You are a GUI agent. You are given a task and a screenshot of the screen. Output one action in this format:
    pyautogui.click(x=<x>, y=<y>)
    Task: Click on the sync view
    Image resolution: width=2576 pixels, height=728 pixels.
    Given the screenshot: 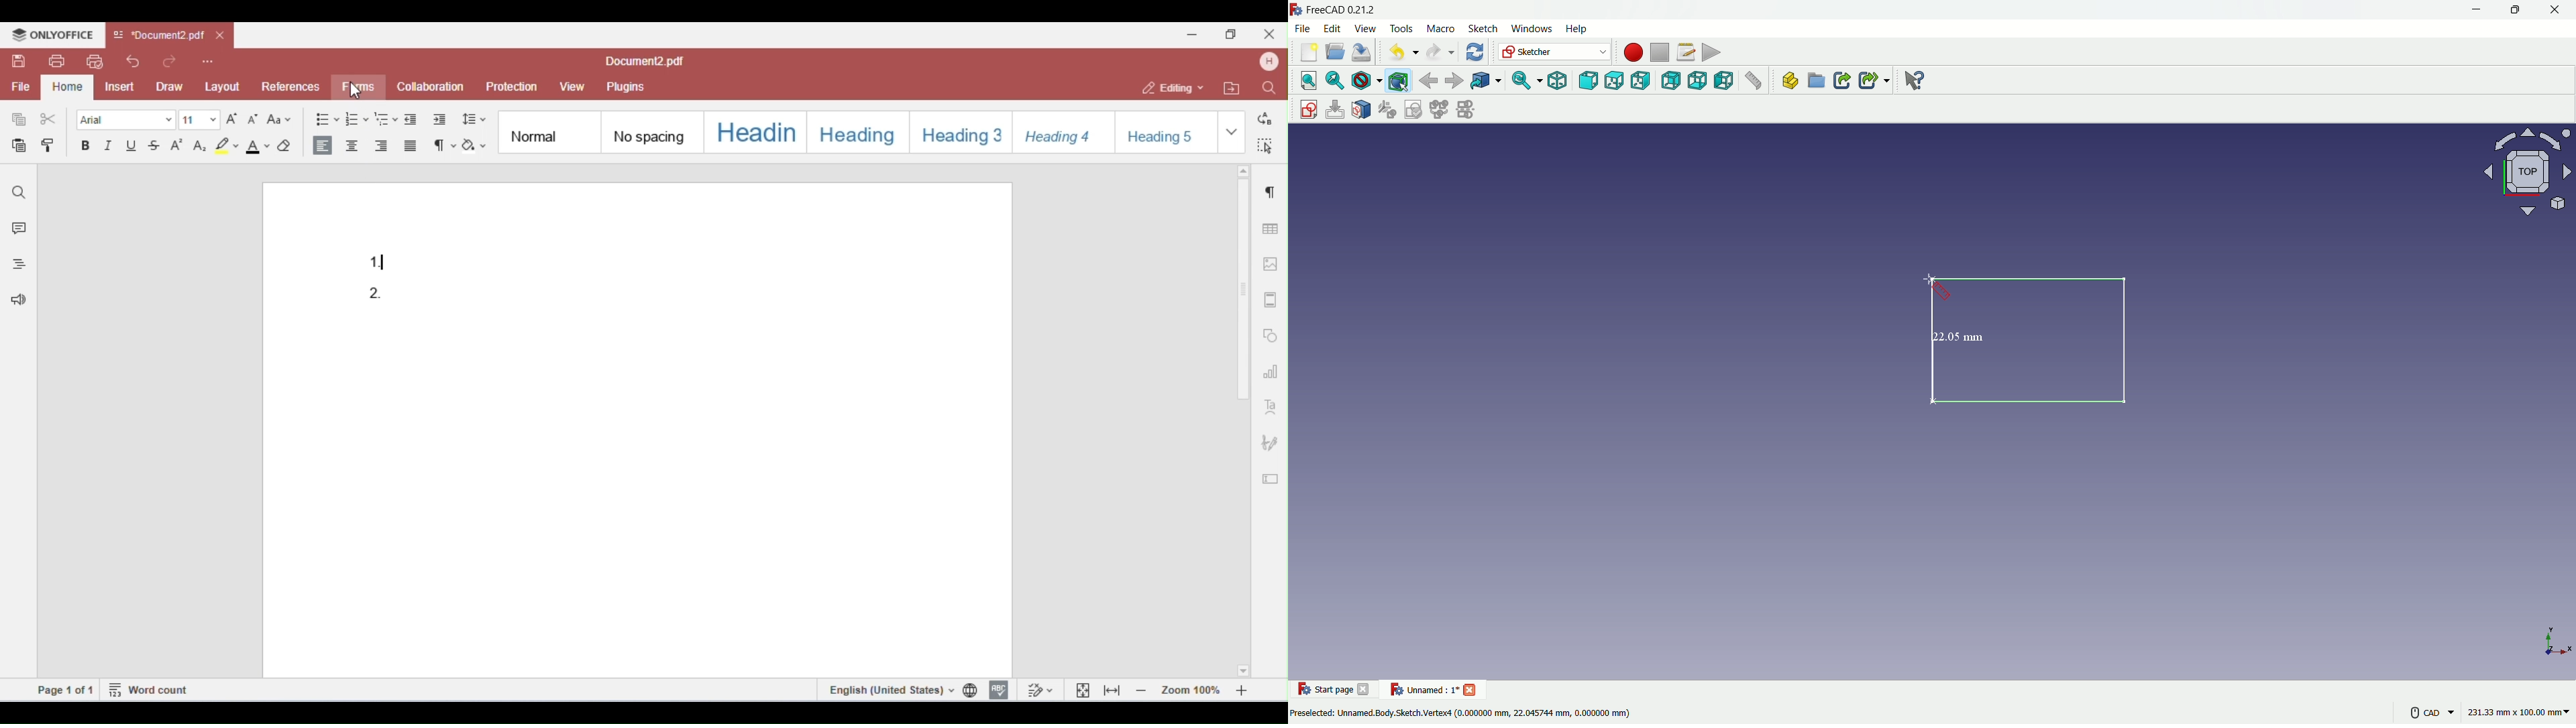 What is the action you would take?
    pyautogui.click(x=1522, y=81)
    